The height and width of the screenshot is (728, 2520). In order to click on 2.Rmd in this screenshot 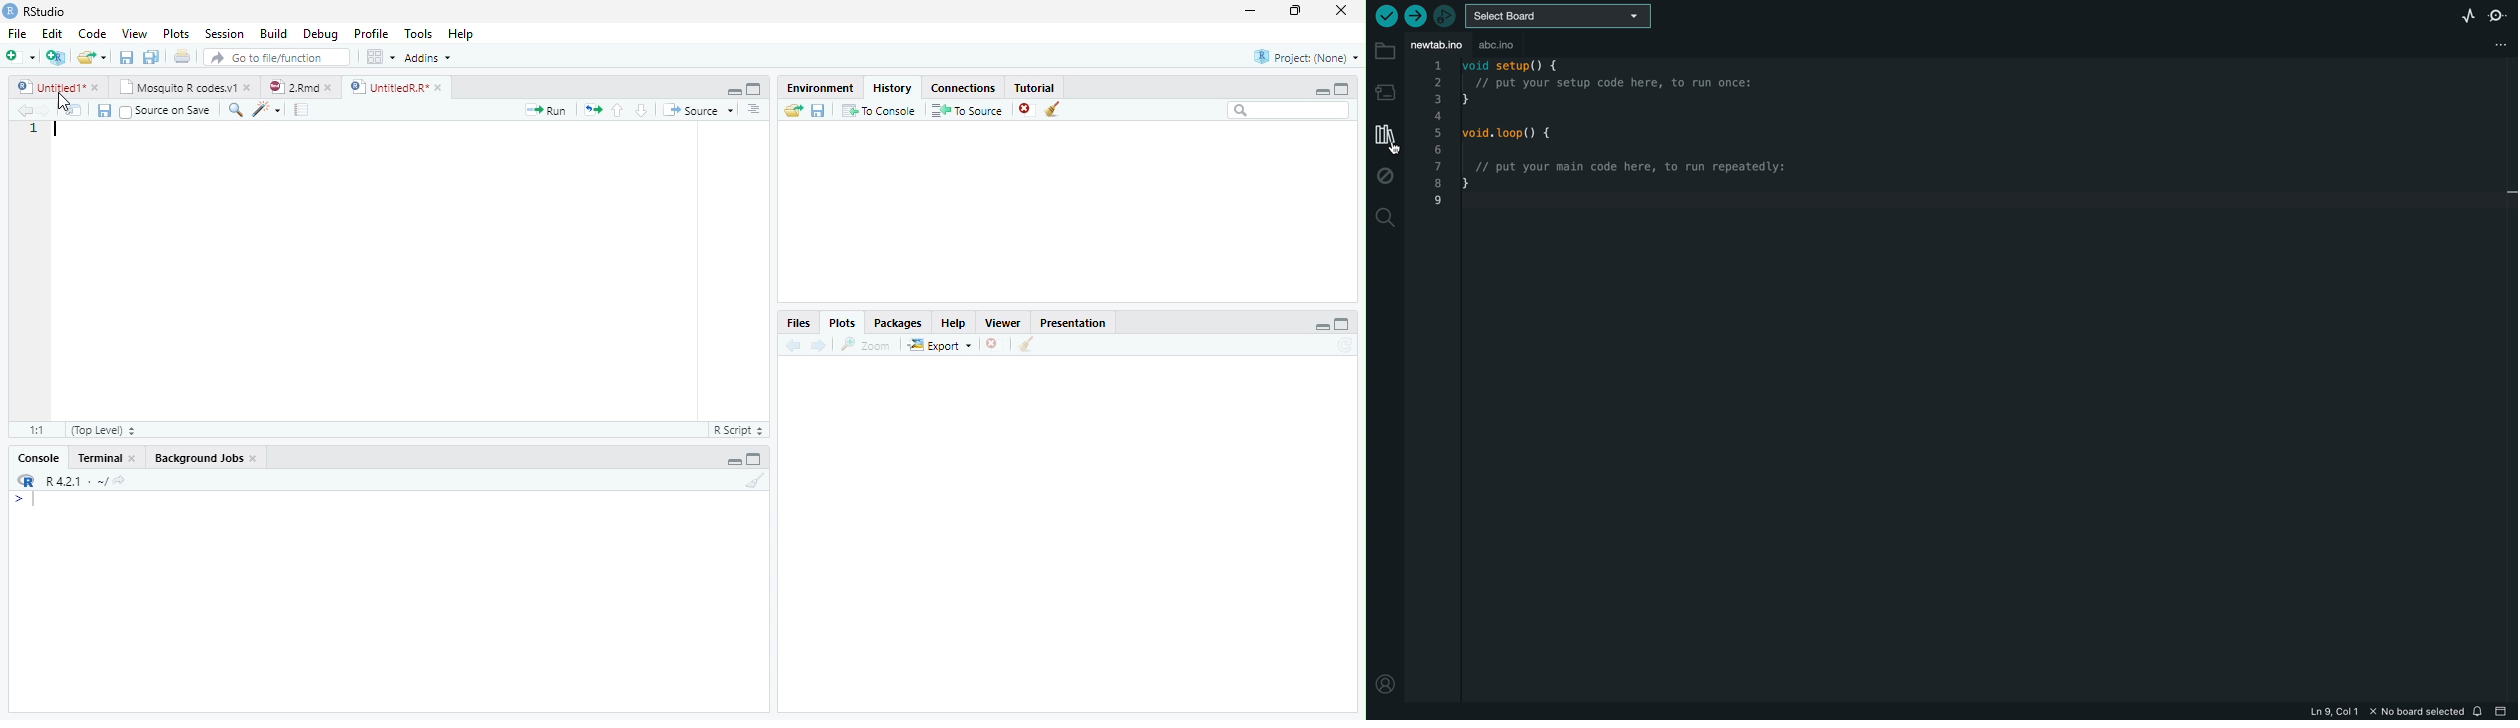, I will do `click(292, 87)`.